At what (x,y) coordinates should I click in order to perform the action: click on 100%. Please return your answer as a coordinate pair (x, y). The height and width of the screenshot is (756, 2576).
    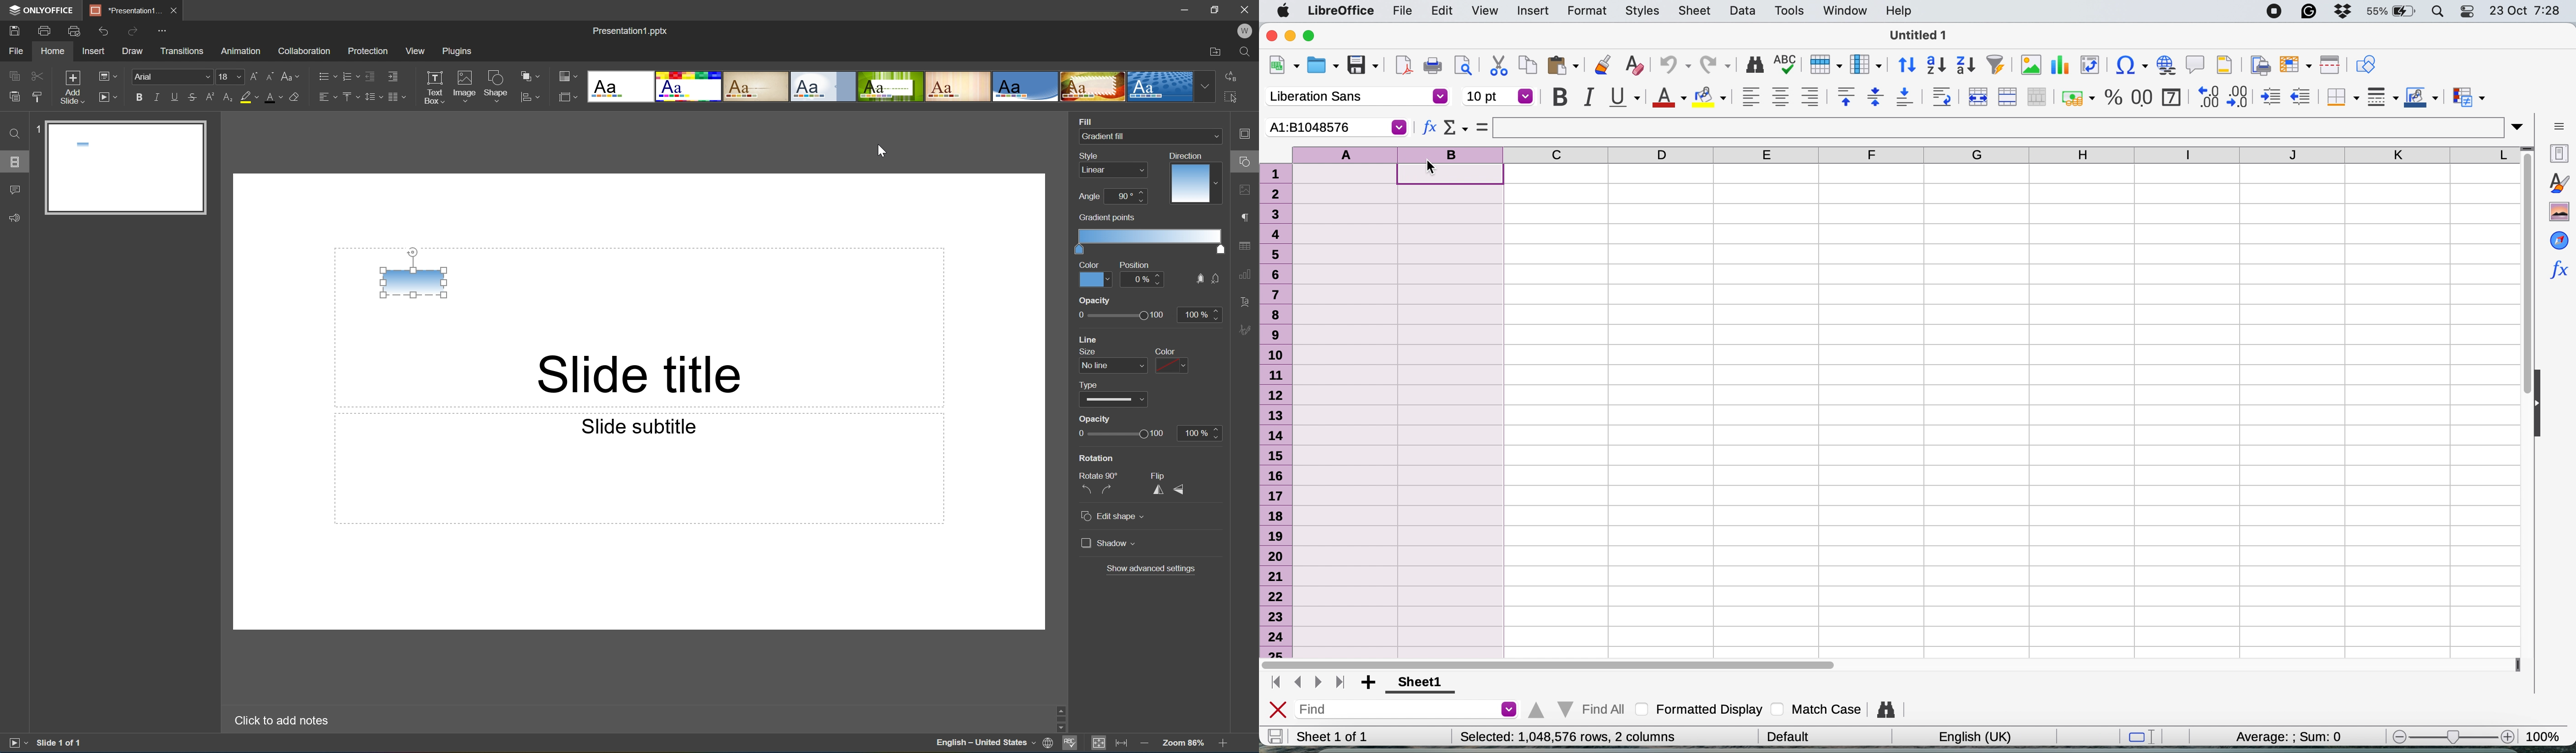
    Looking at the image, I should click on (1199, 315).